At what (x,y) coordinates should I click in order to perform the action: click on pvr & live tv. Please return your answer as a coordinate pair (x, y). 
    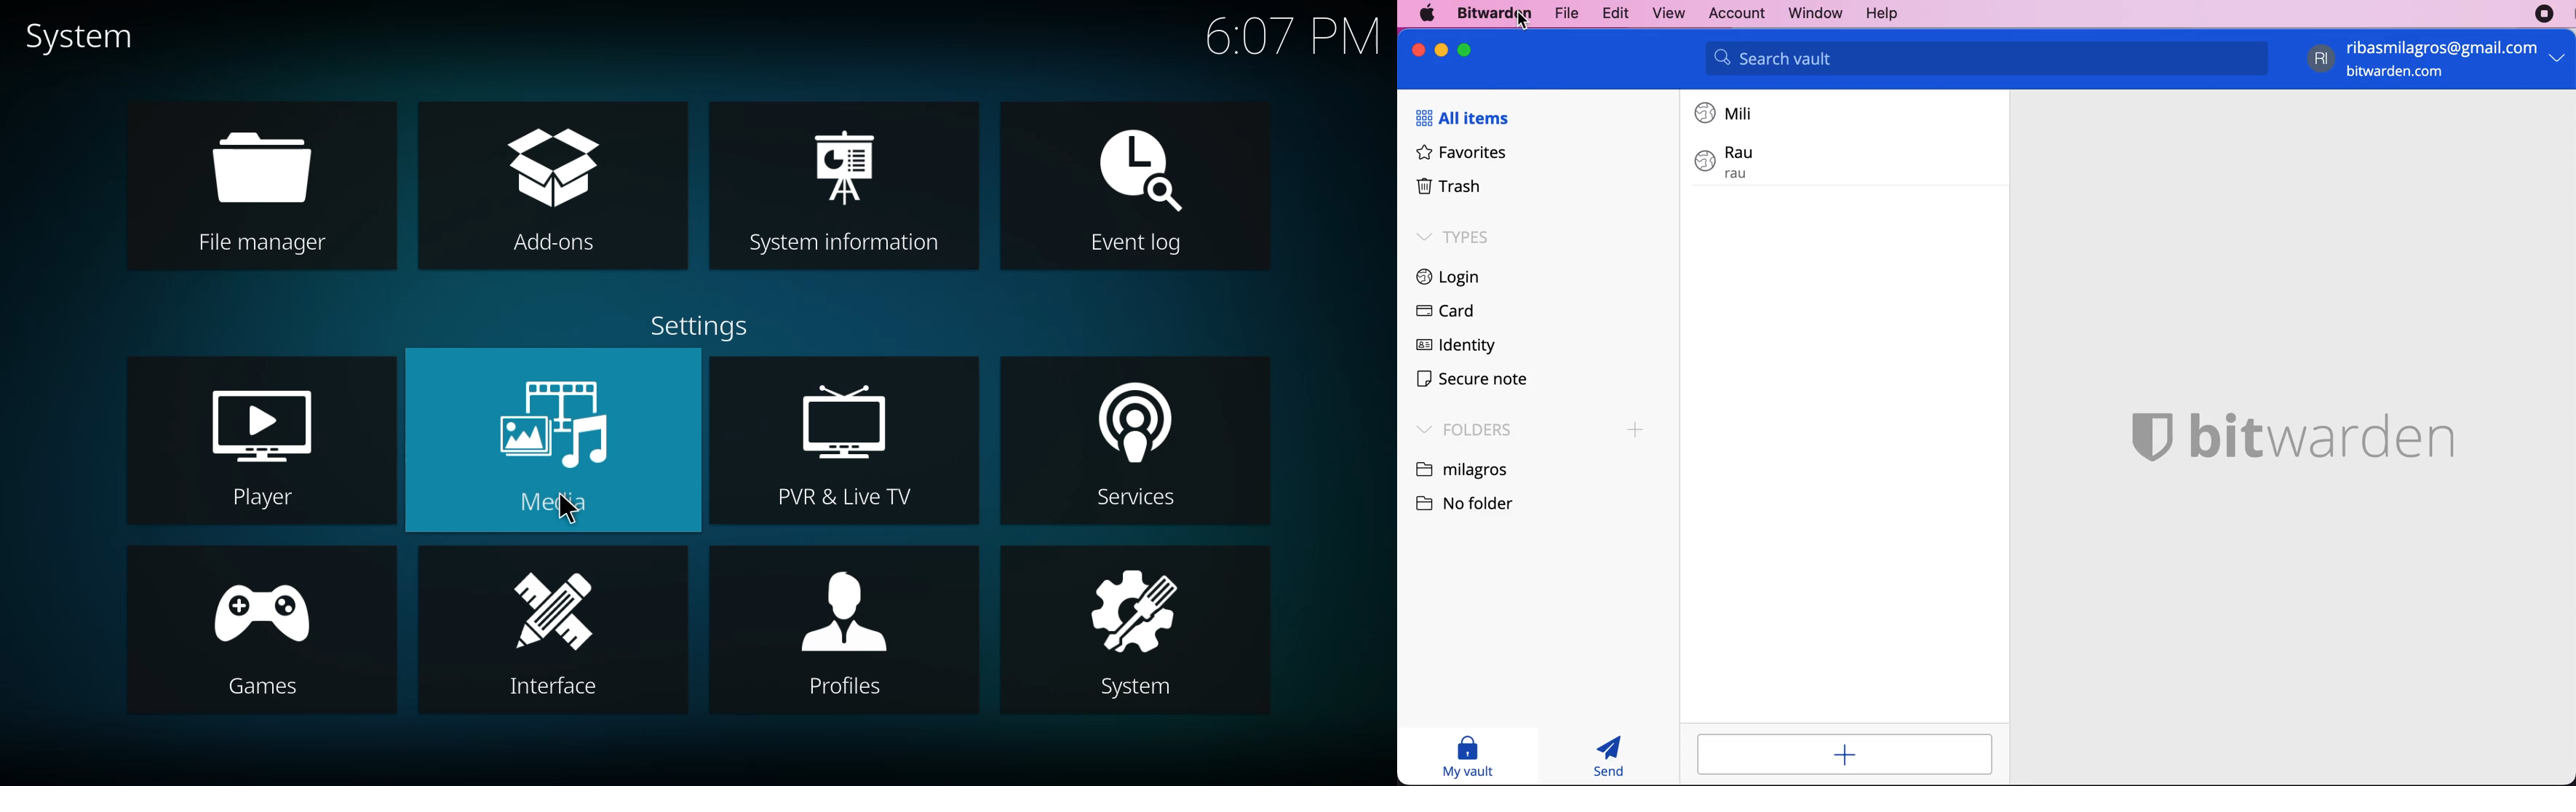
    Looking at the image, I should click on (846, 424).